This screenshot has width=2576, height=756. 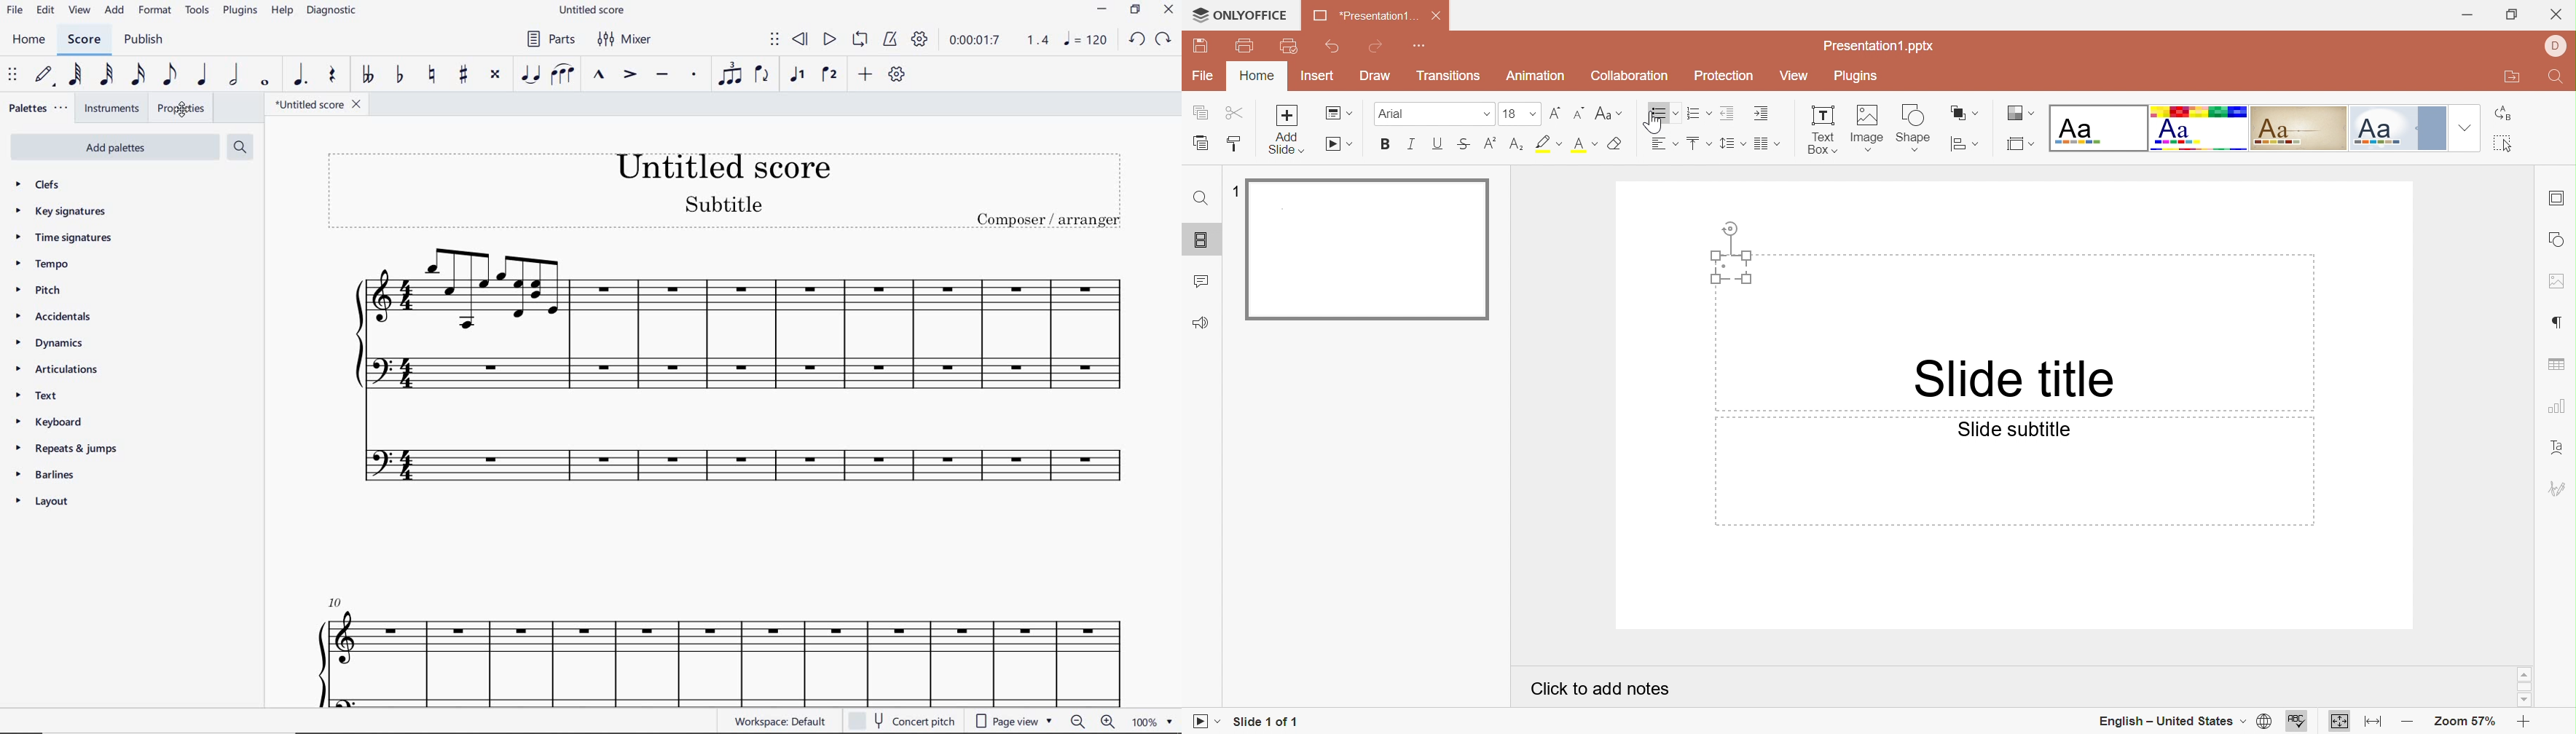 I want to click on Replace, so click(x=2507, y=116).